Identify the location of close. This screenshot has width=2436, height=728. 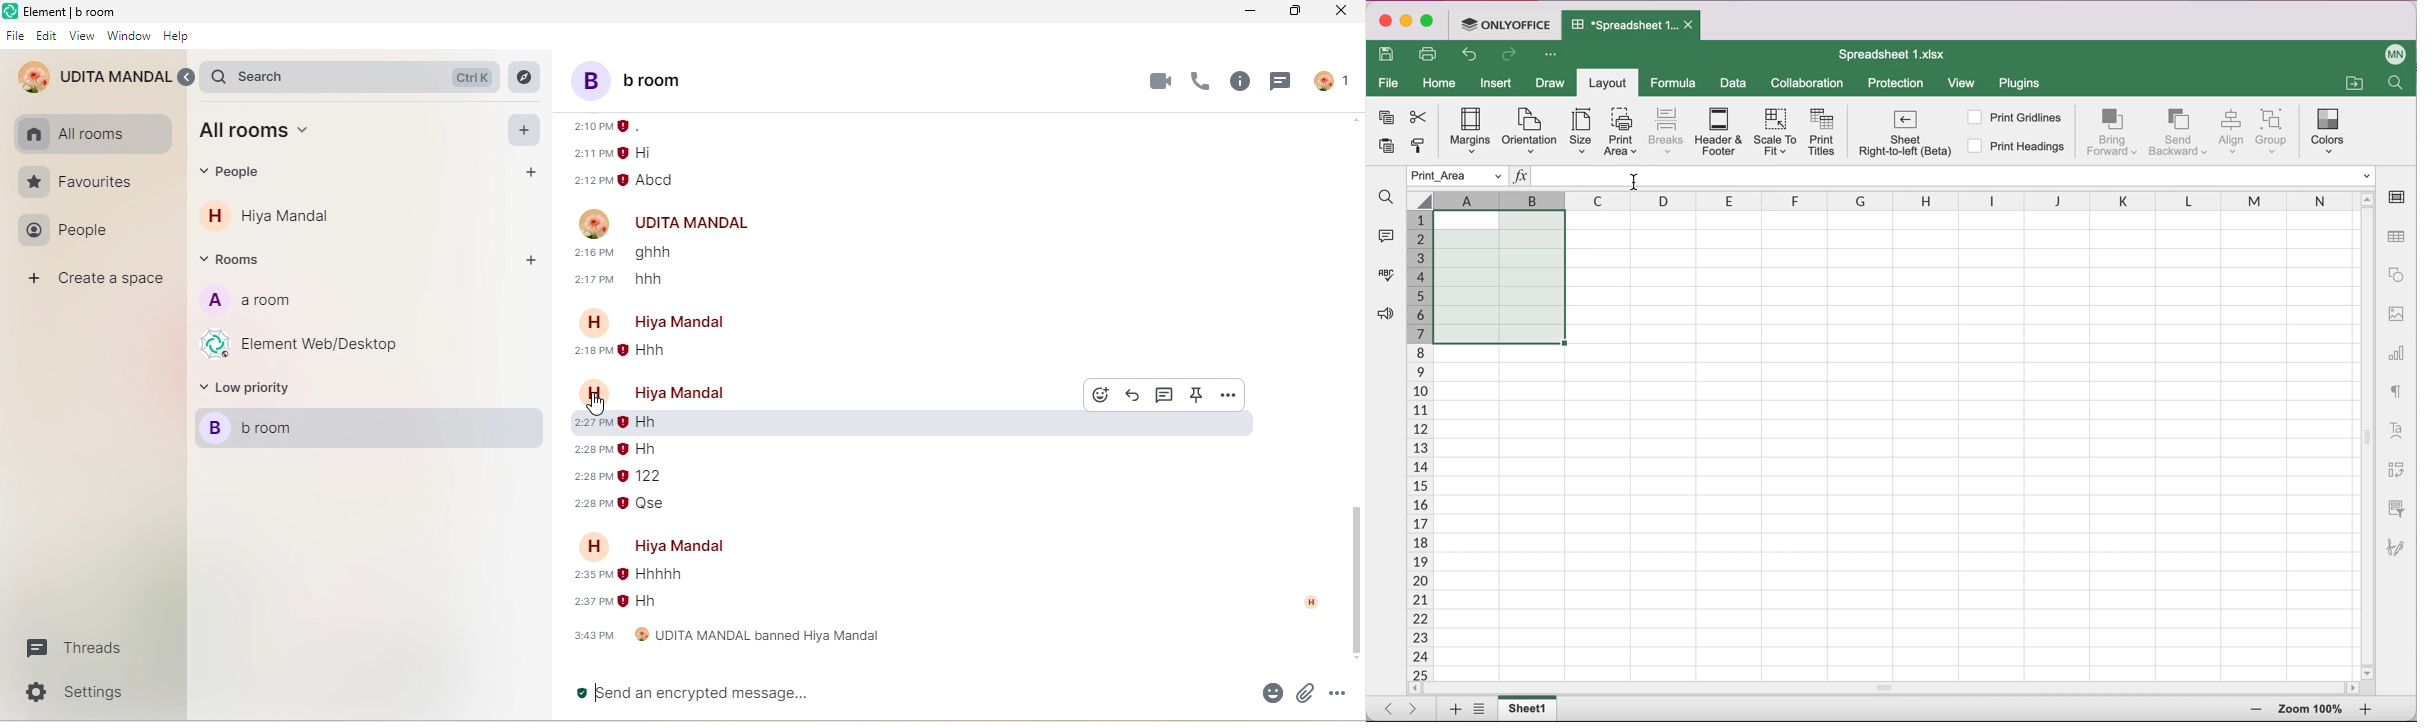
(1384, 23).